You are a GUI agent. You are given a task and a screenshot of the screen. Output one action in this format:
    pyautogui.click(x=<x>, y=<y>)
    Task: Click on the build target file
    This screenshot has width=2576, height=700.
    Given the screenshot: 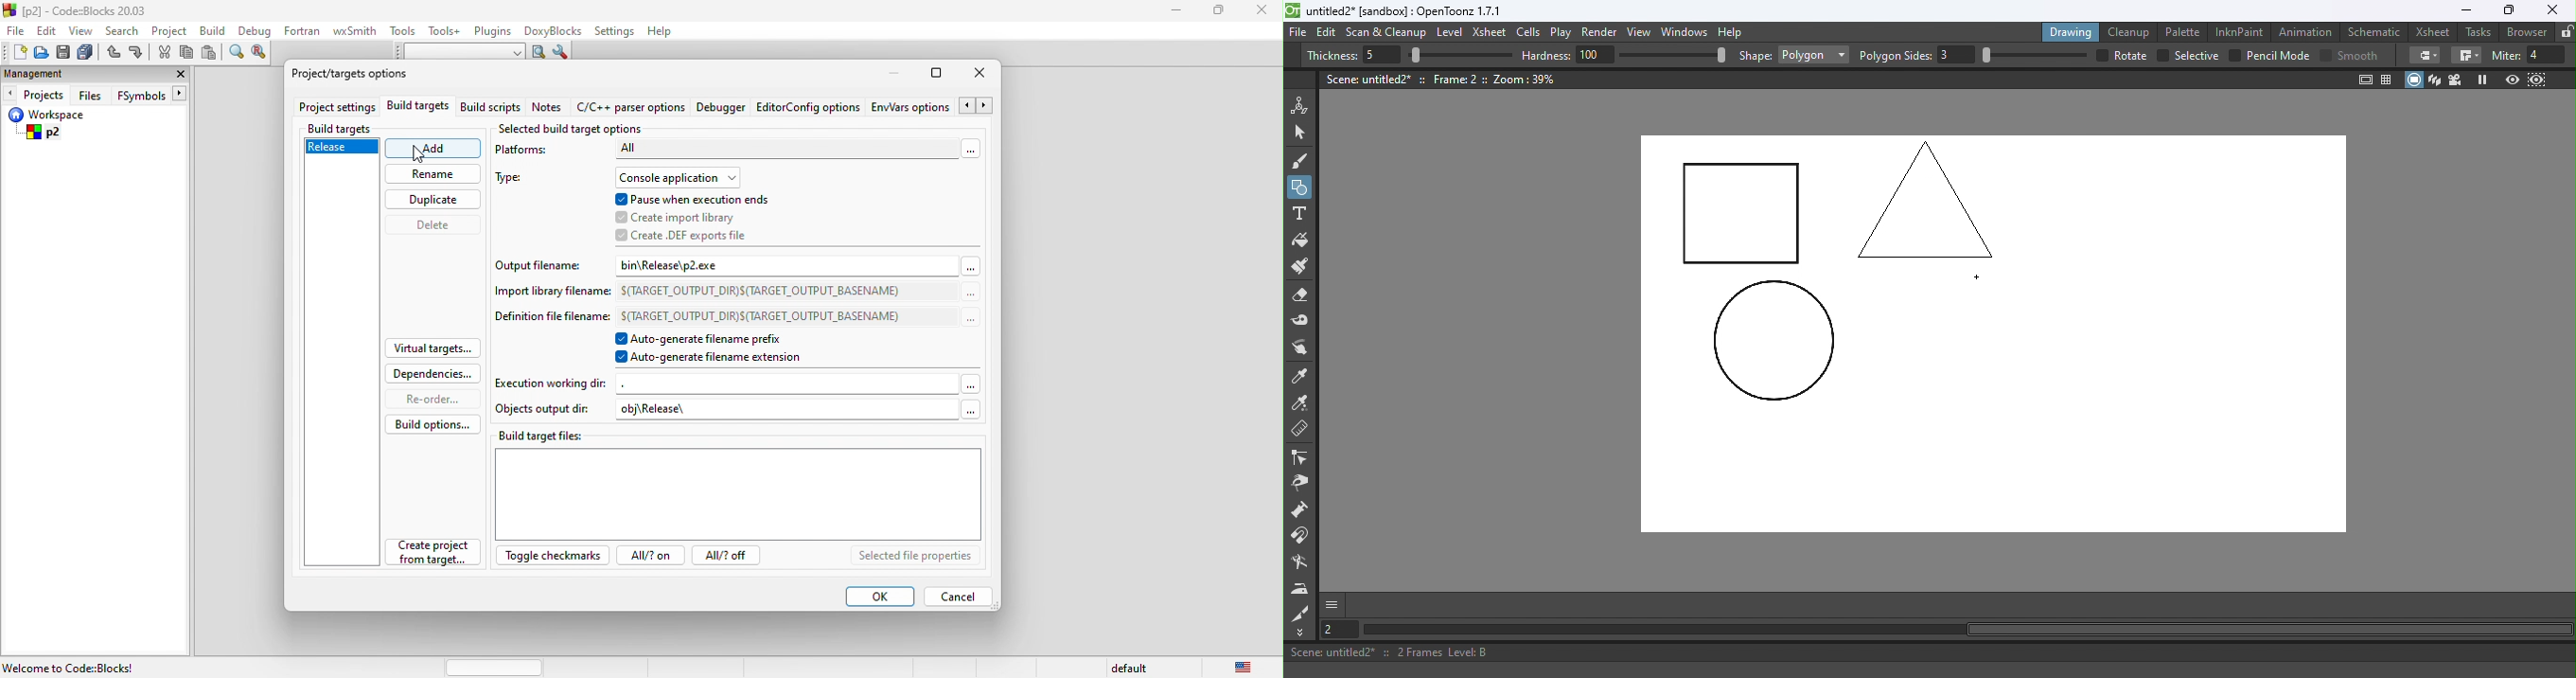 What is the action you would take?
    pyautogui.click(x=736, y=486)
    